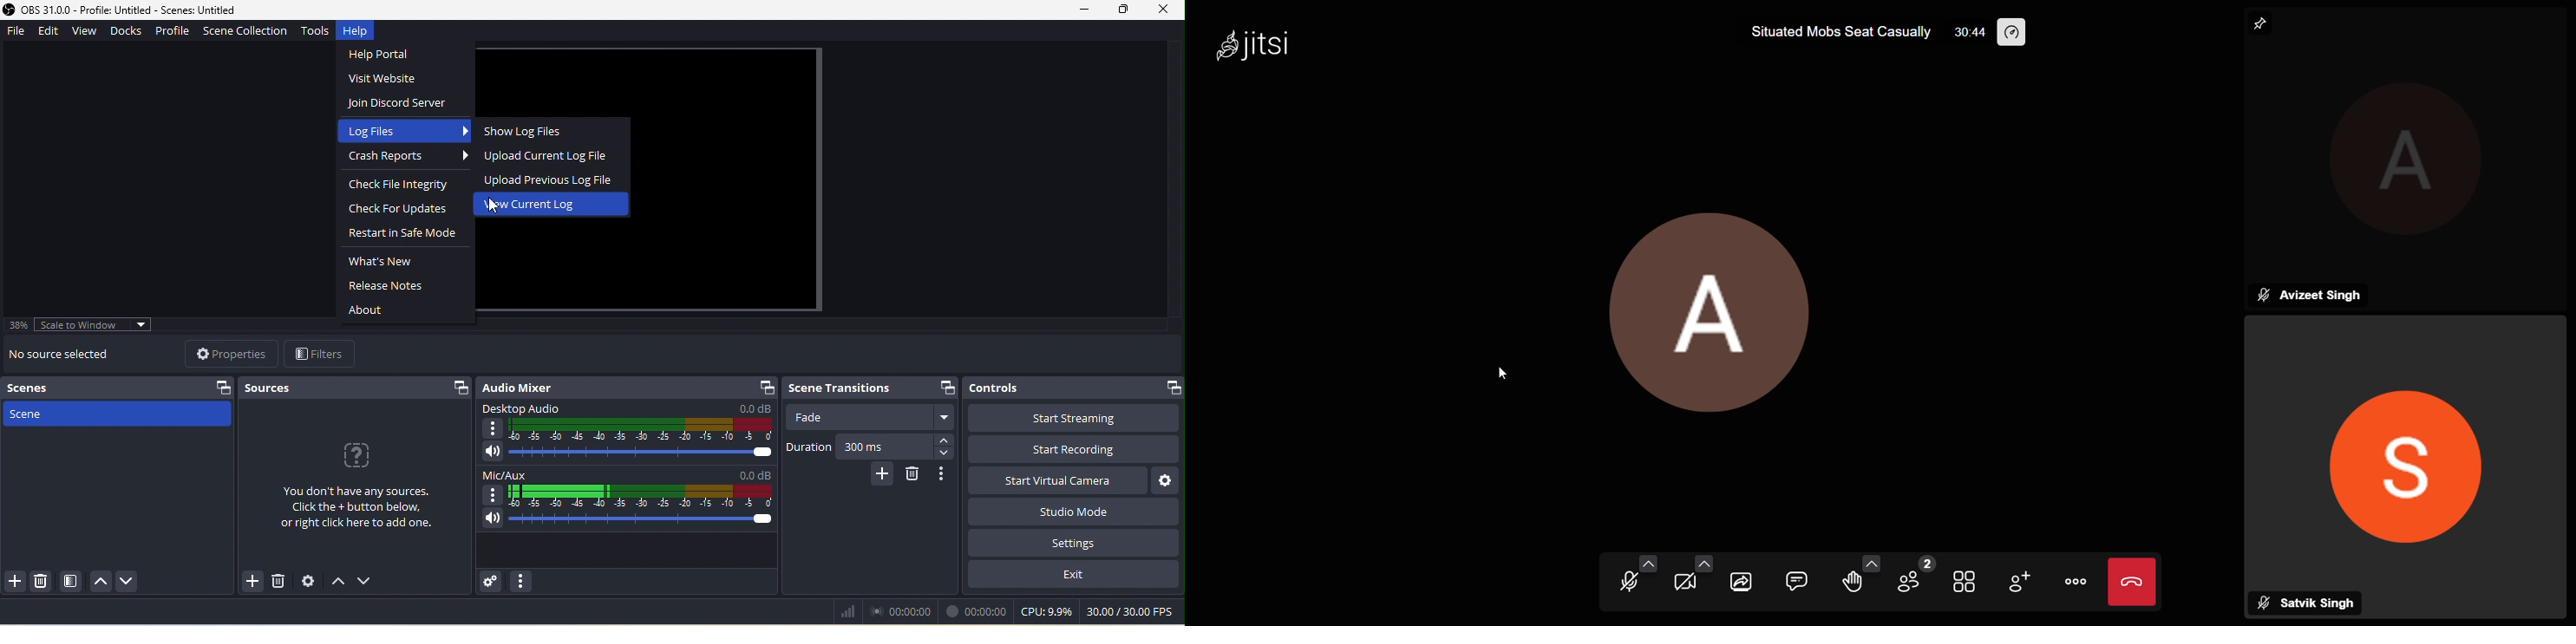  Describe the element at coordinates (245, 33) in the screenshot. I see `scene collection` at that location.